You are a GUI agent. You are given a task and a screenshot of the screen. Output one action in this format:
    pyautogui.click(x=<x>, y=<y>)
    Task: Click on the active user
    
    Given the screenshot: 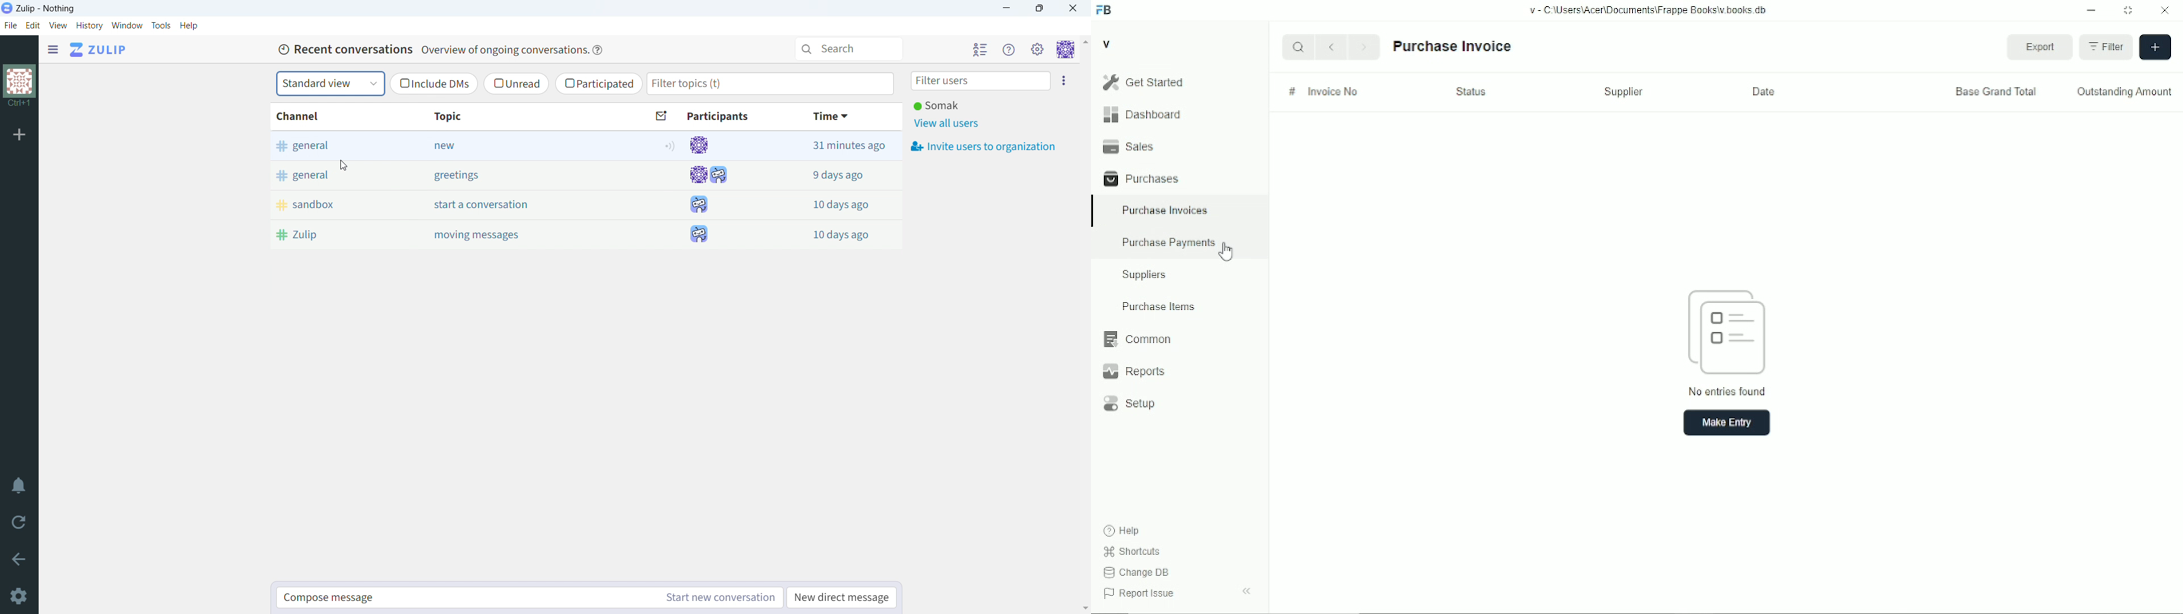 What is the action you would take?
    pyautogui.click(x=936, y=105)
    